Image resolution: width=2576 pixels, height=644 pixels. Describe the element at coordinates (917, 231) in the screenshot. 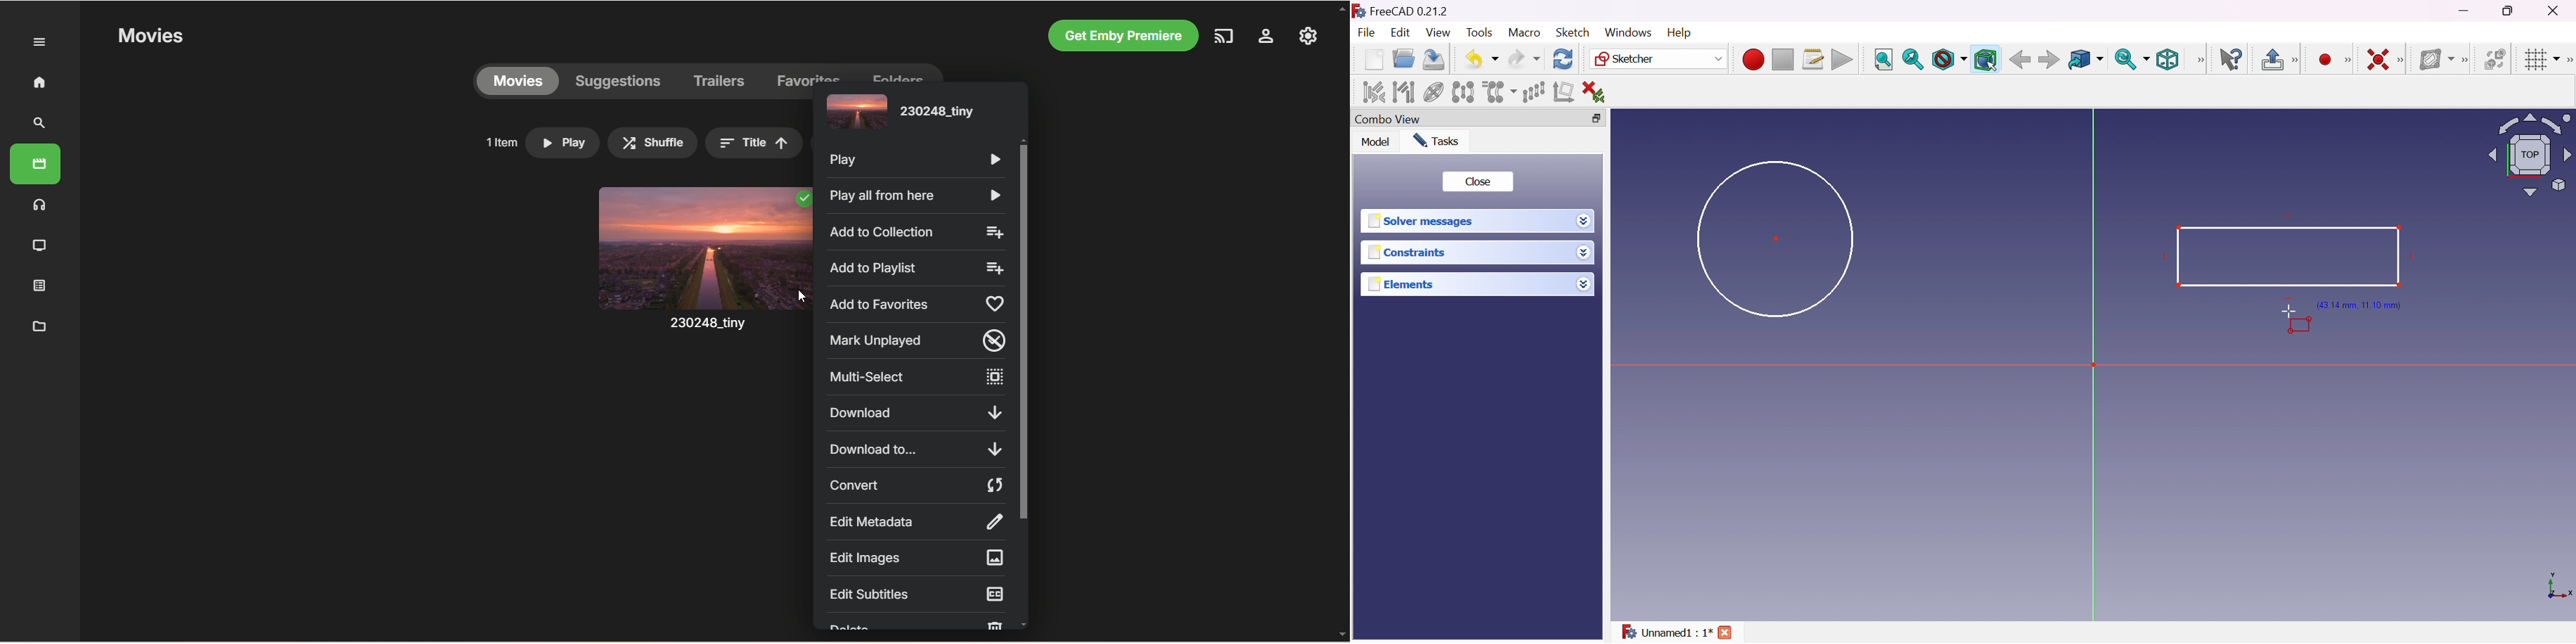

I see `add to collection` at that location.